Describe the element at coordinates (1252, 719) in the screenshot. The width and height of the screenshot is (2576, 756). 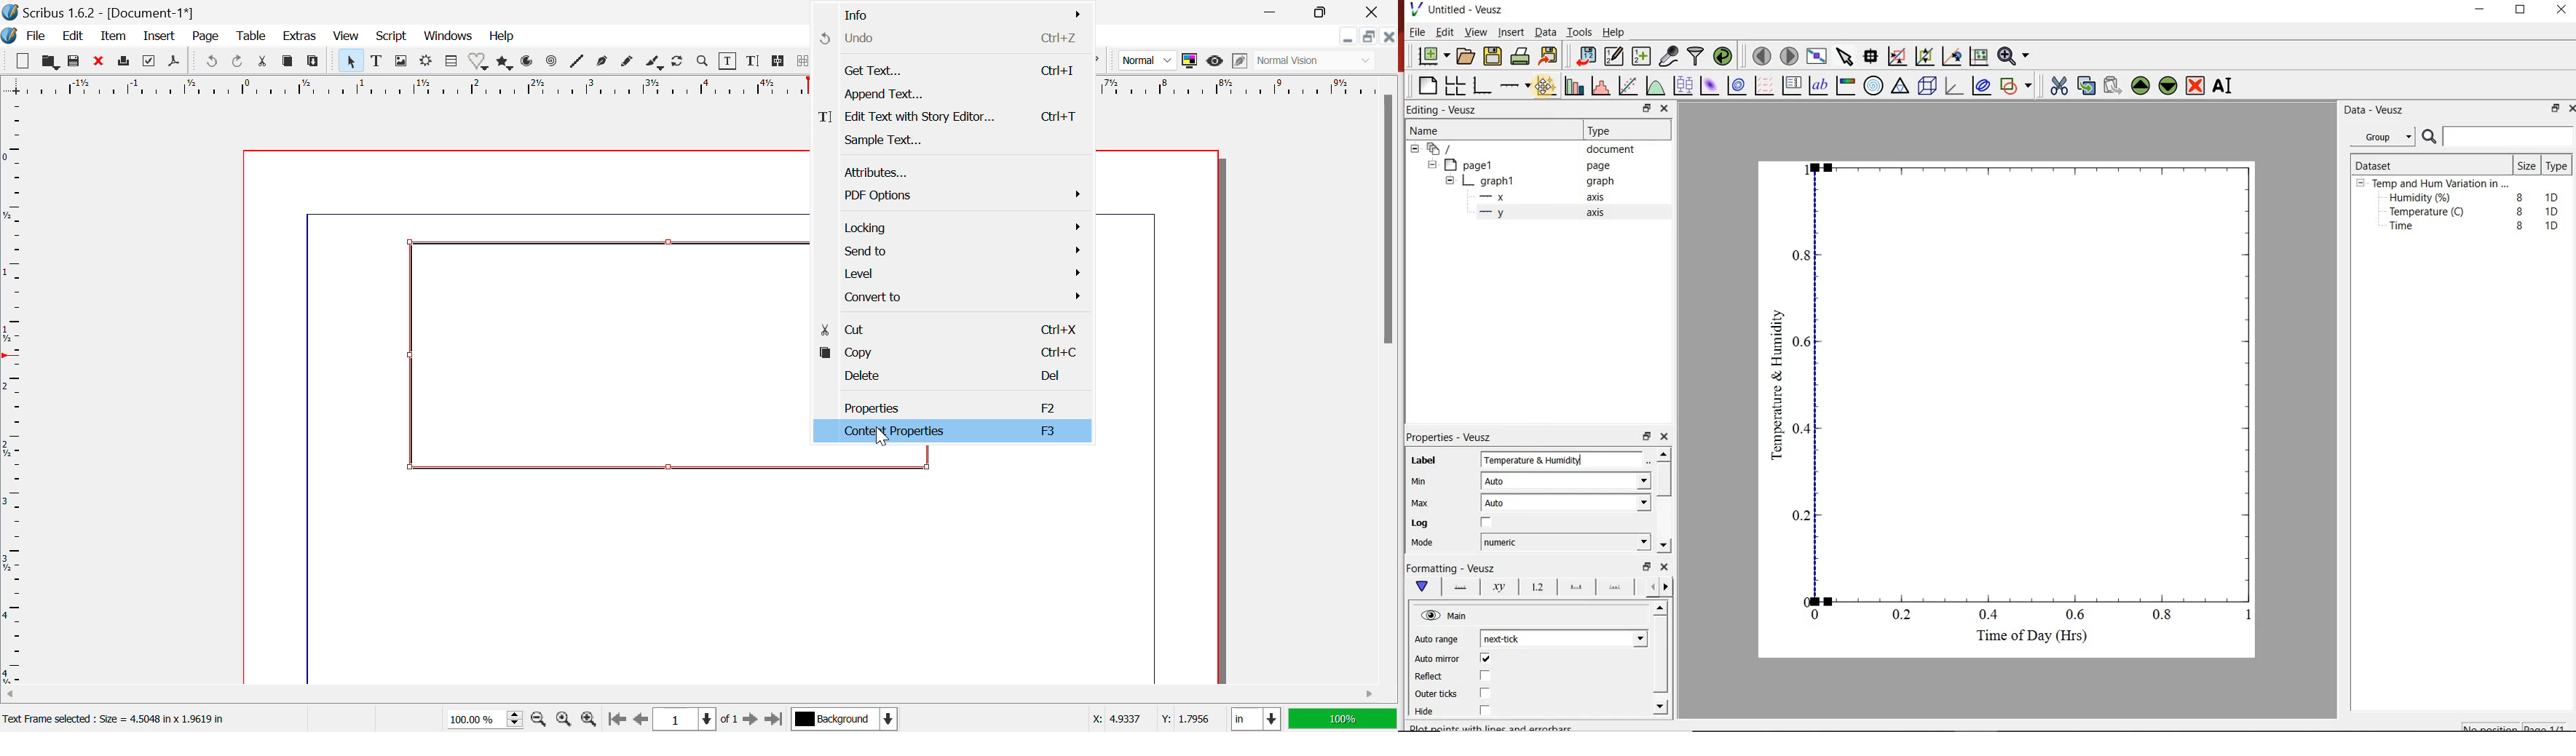
I see `in` at that location.